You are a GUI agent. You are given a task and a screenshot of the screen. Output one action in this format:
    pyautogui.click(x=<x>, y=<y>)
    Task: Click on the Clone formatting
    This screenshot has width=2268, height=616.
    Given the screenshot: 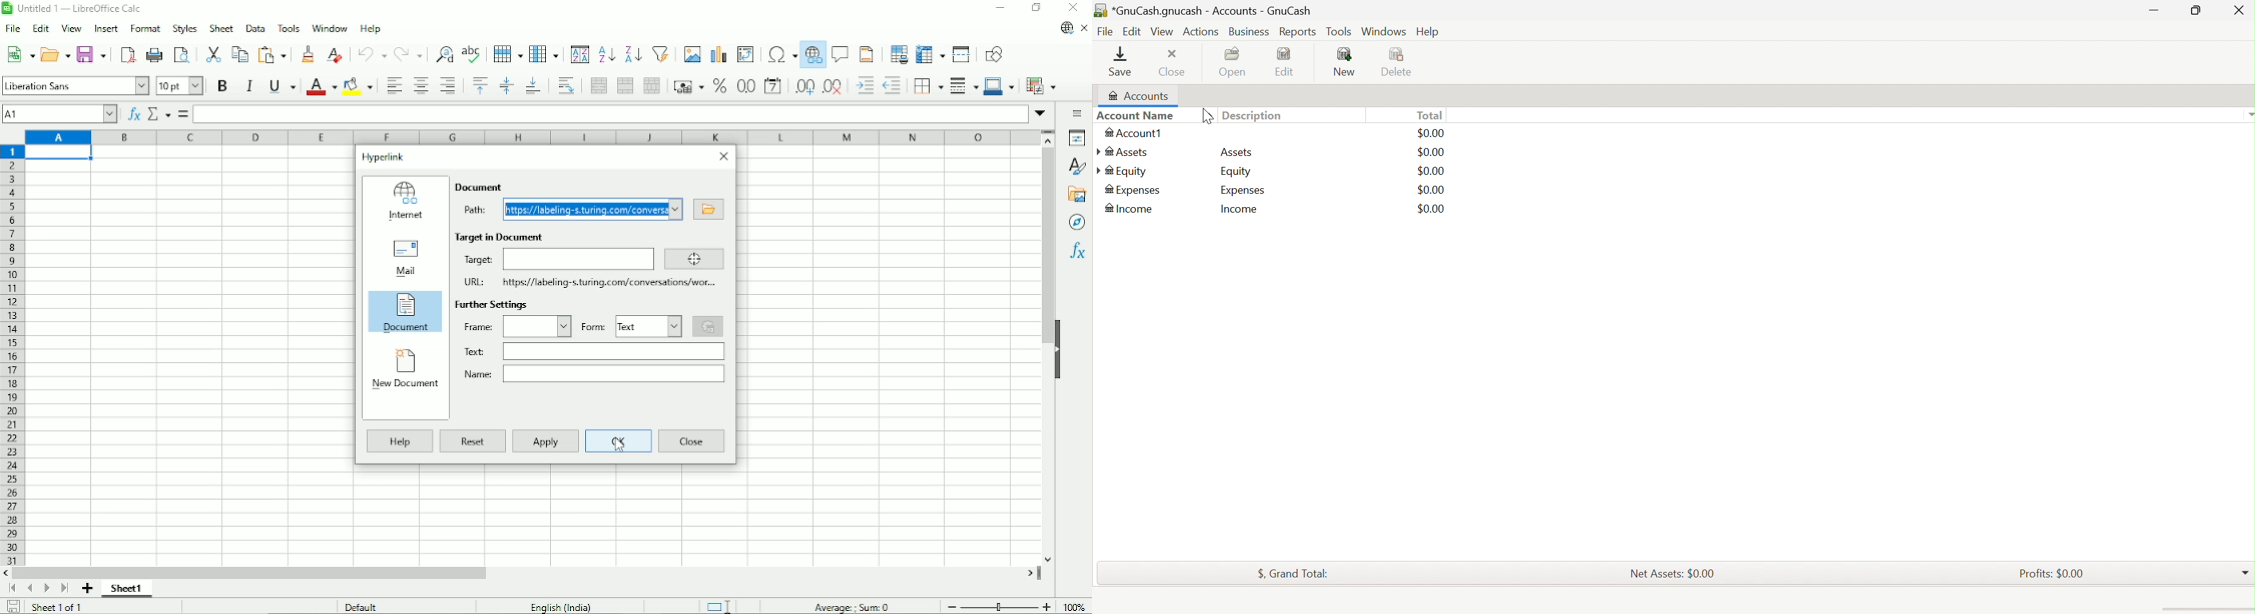 What is the action you would take?
    pyautogui.click(x=308, y=54)
    